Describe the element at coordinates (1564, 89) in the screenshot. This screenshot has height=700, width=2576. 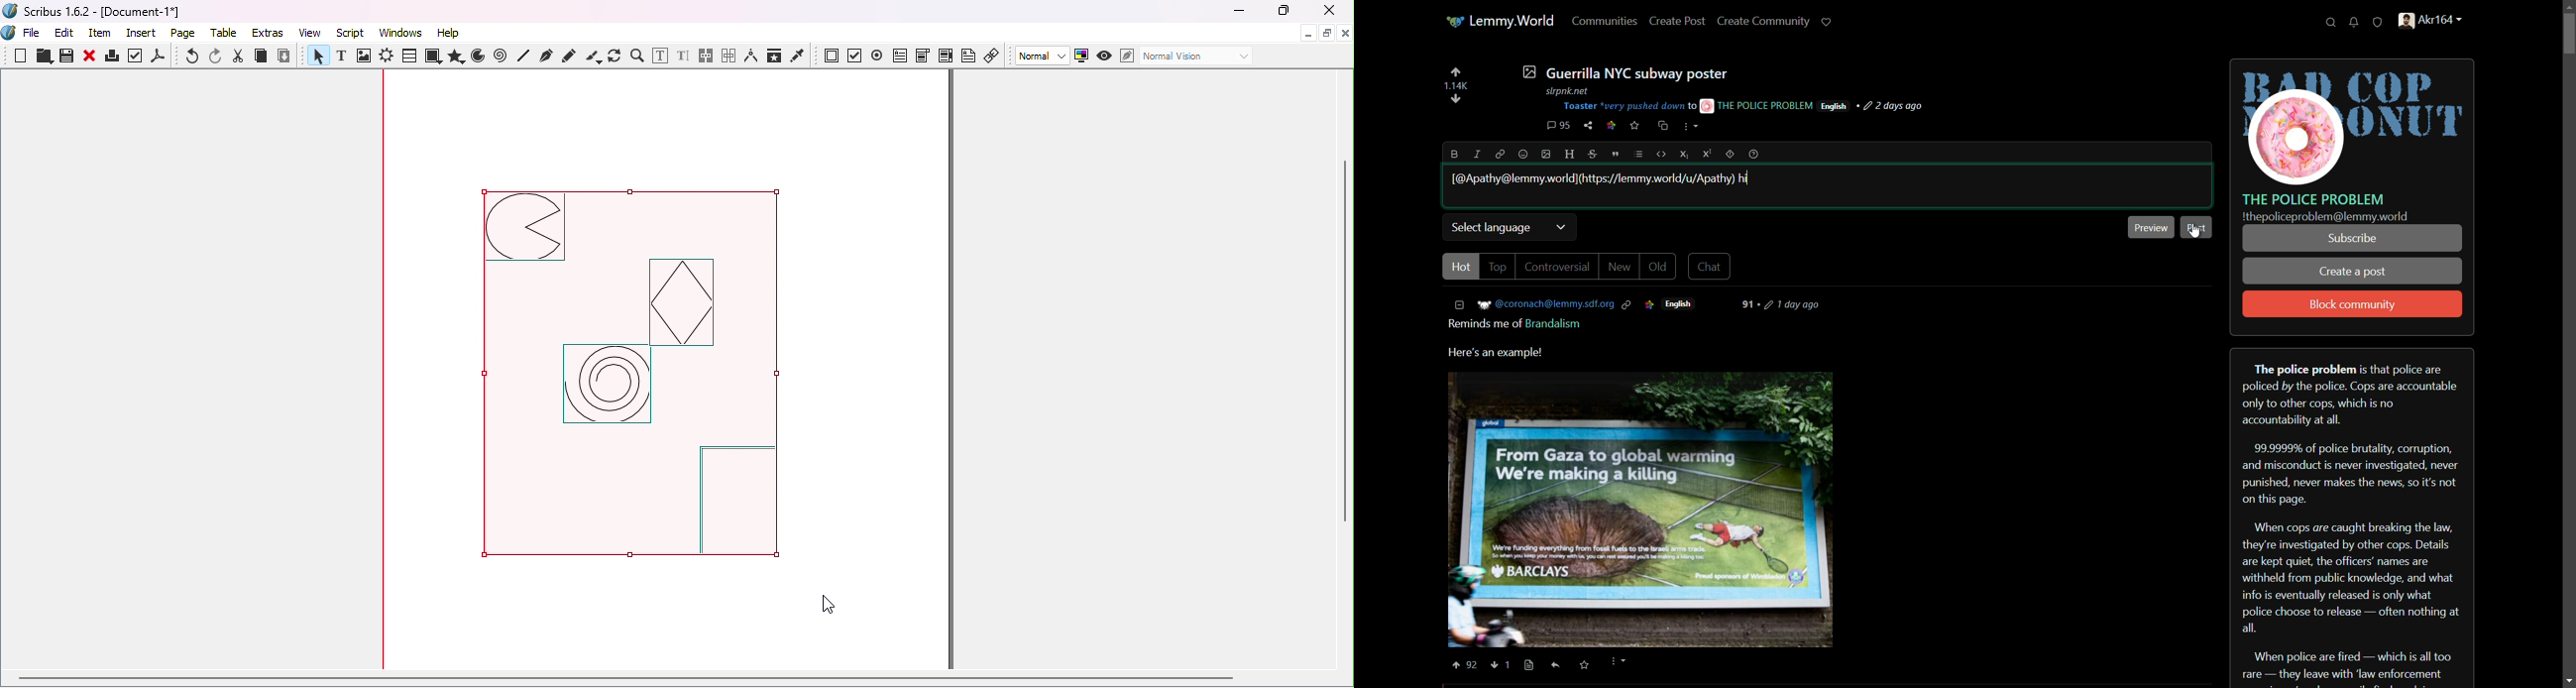
I see `stpnk net` at that location.